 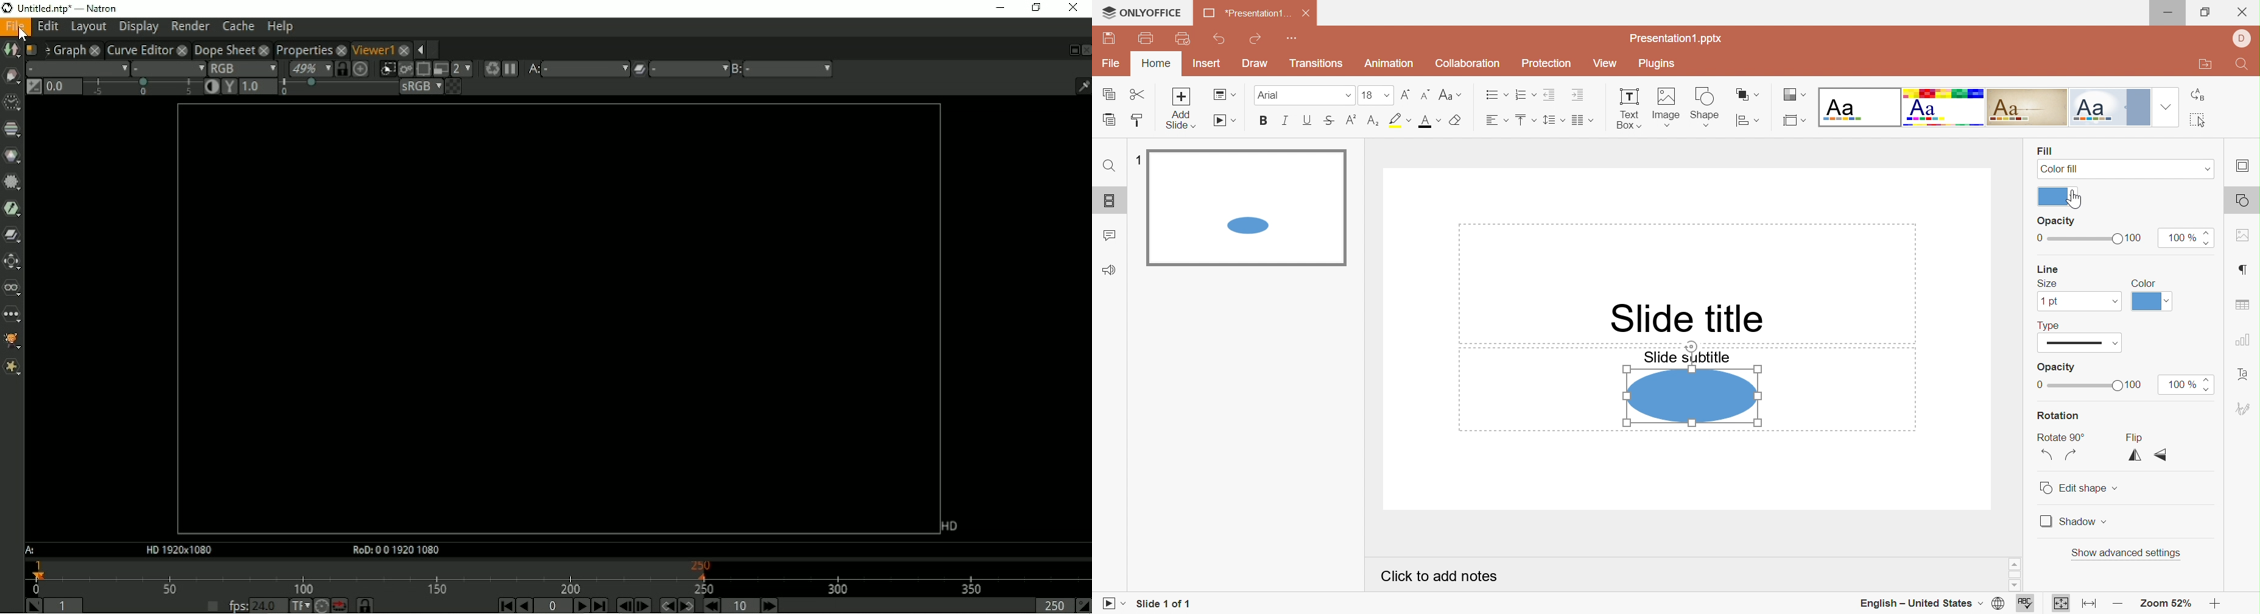 I want to click on Undo, so click(x=1221, y=41).